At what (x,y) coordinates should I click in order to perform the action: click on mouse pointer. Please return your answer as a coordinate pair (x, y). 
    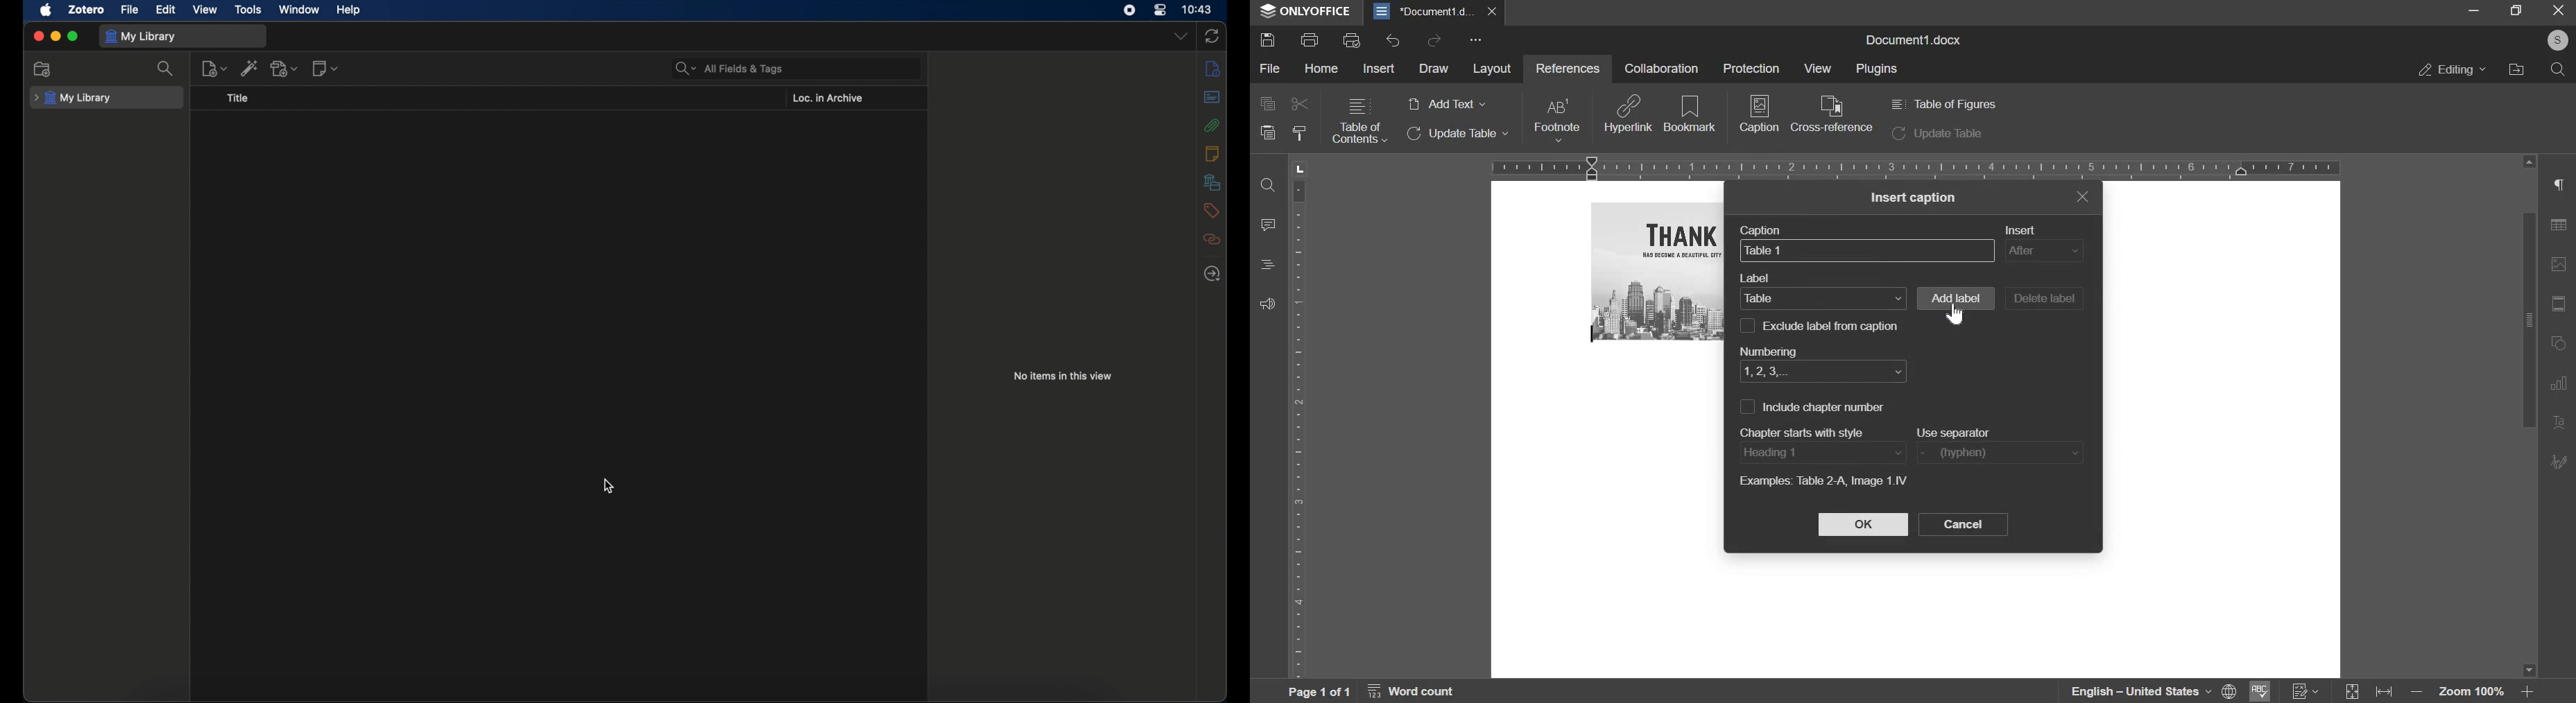
    Looking at the image, I should click on (1956, 315).